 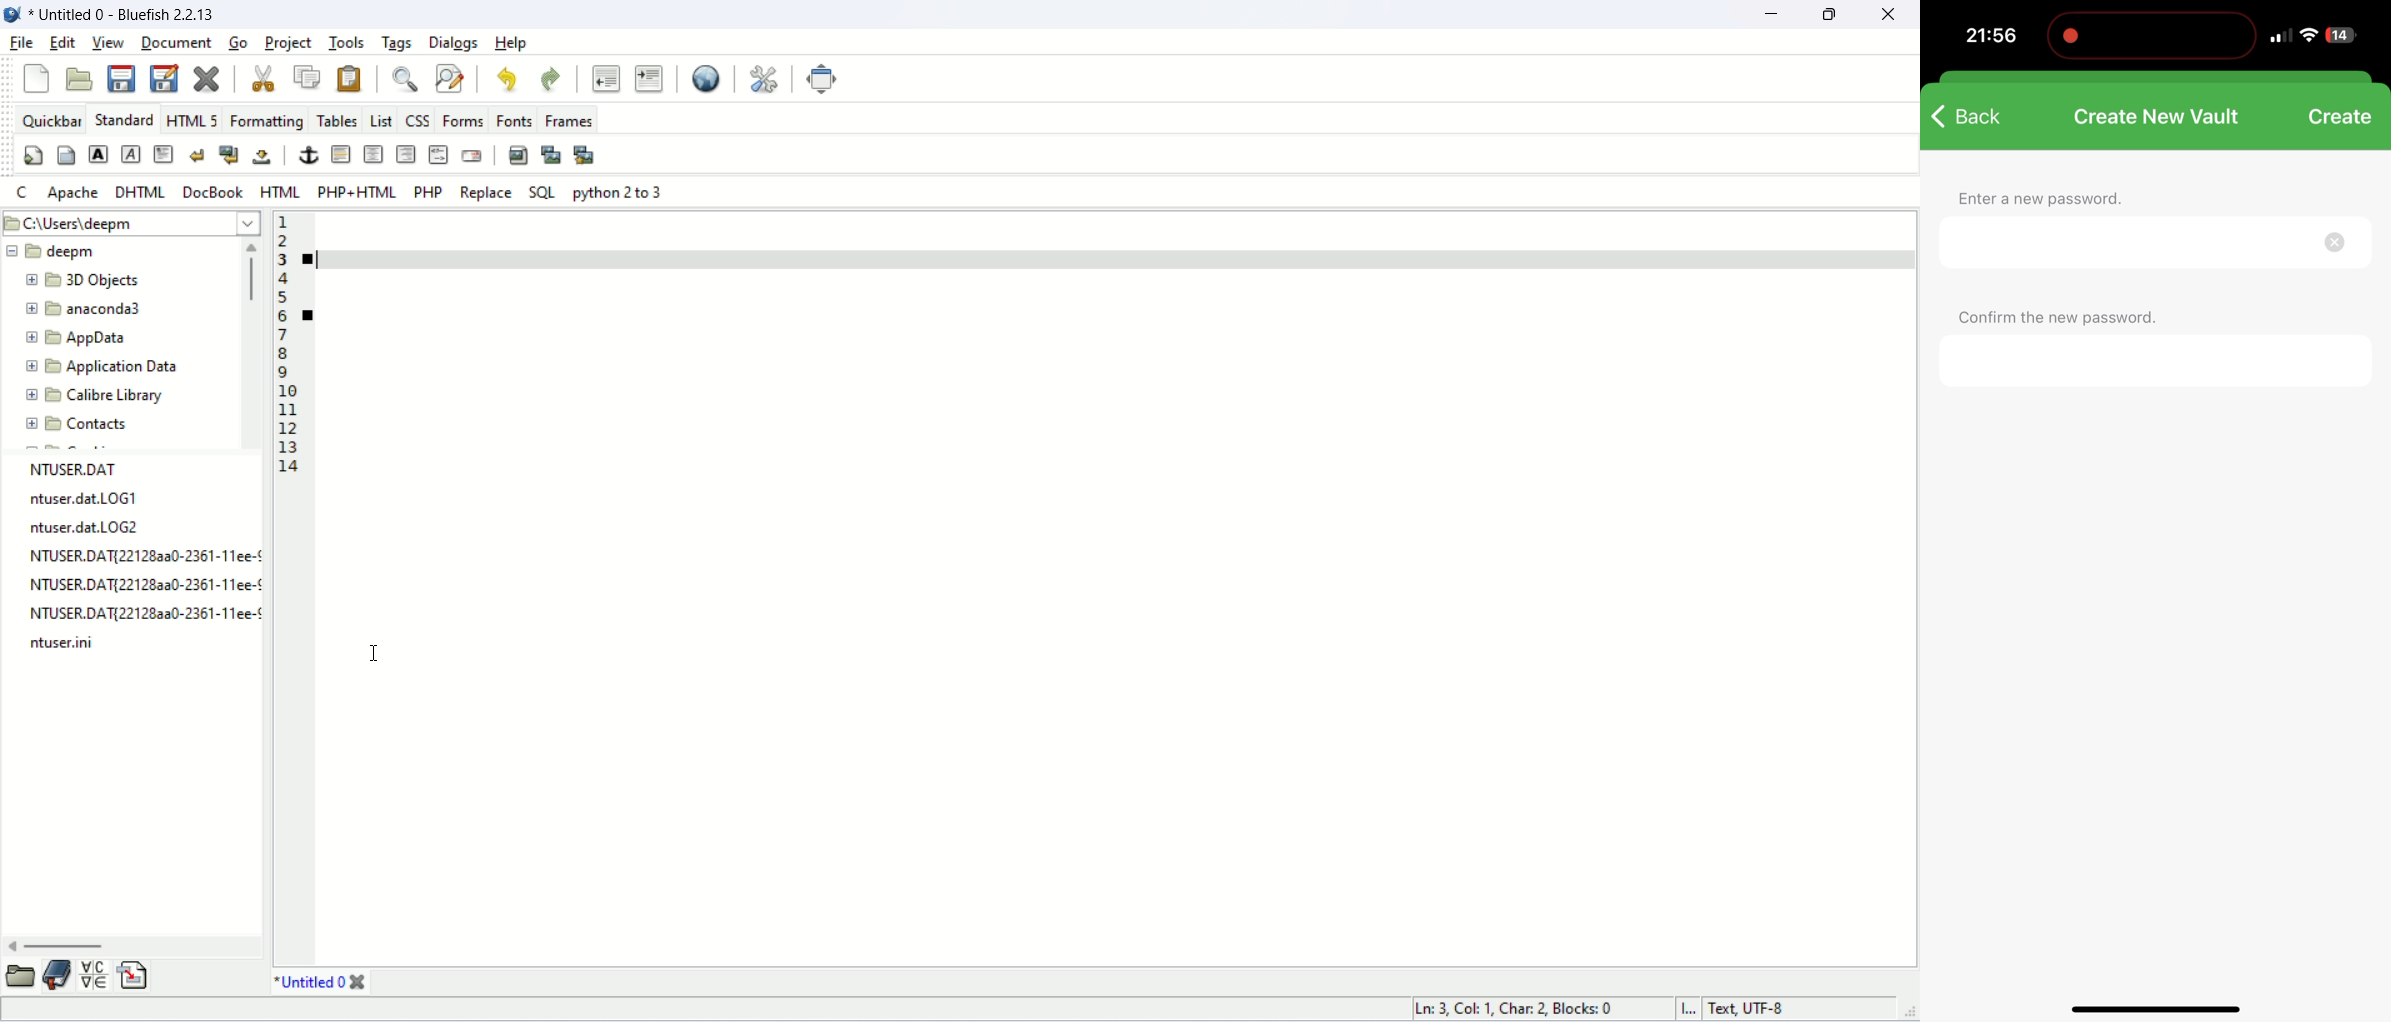 What do you see at coordinates (85, 425) in the screenshot?
I see `folder name` at bounding box center [85, 425].